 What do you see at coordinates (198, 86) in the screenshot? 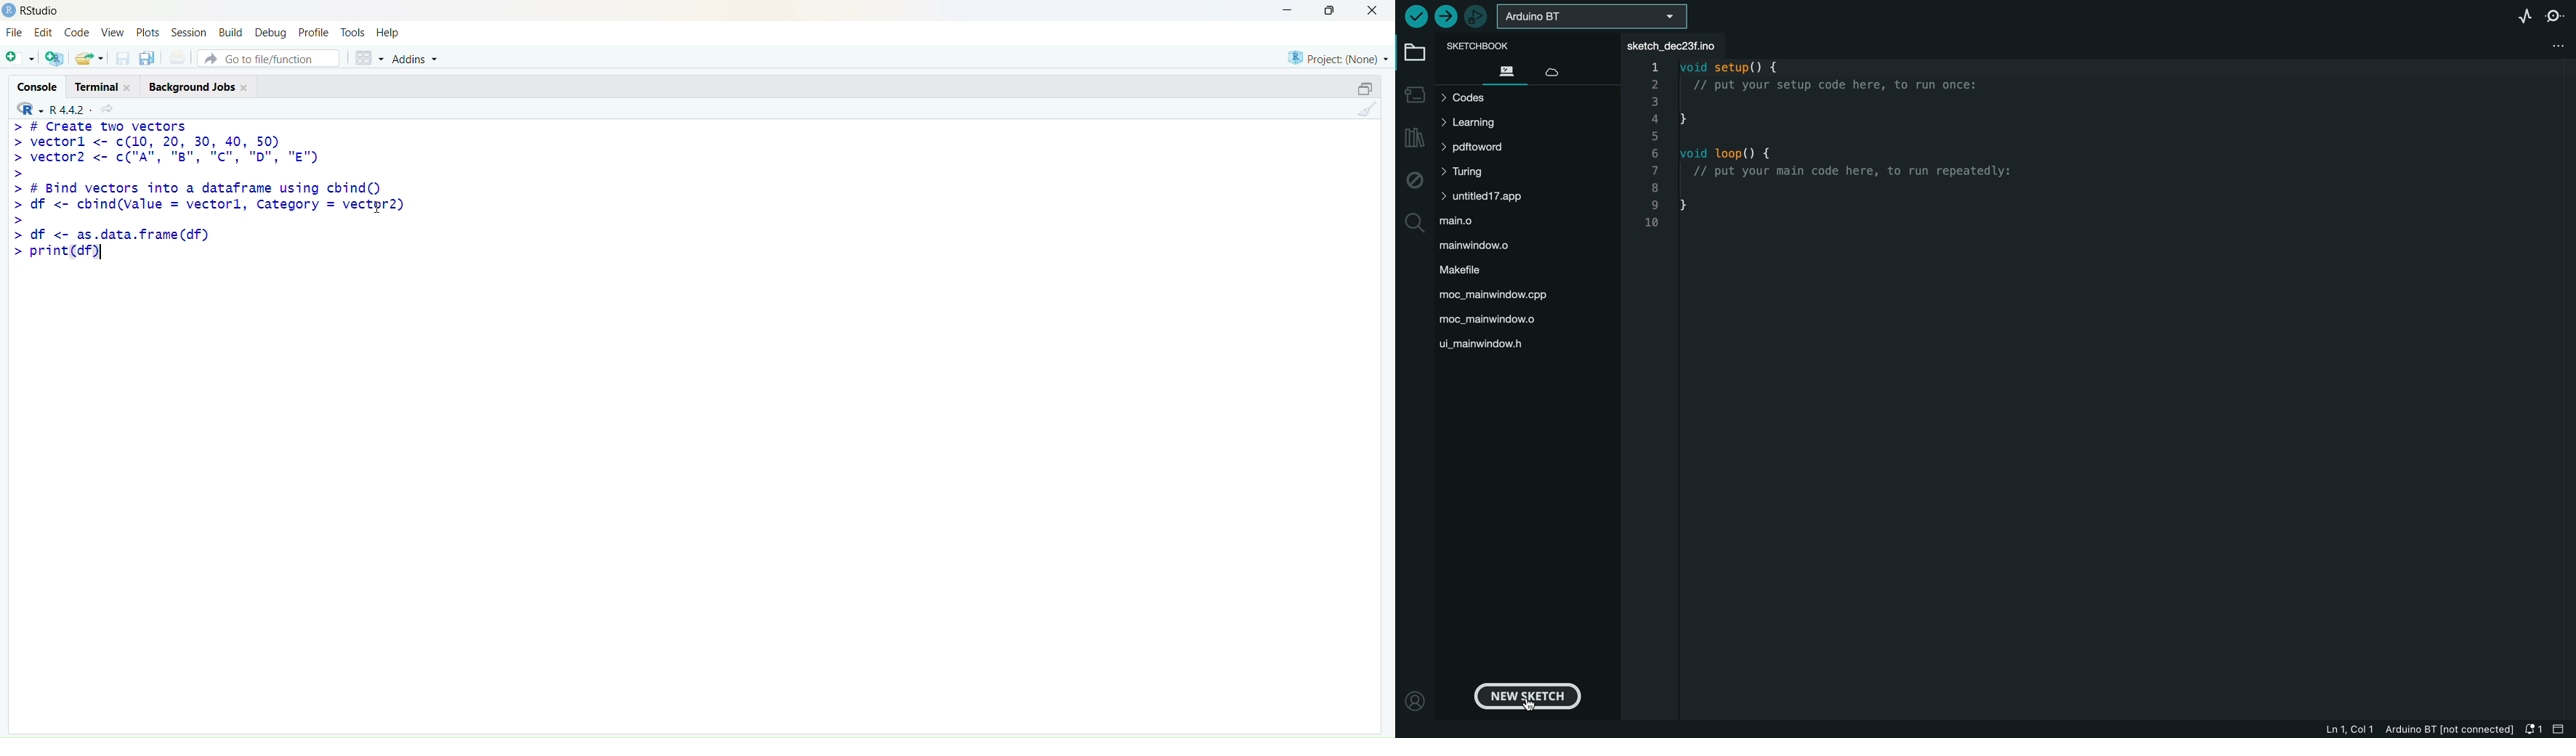
I see `Background Jobs` at bounding box center [198, 86].